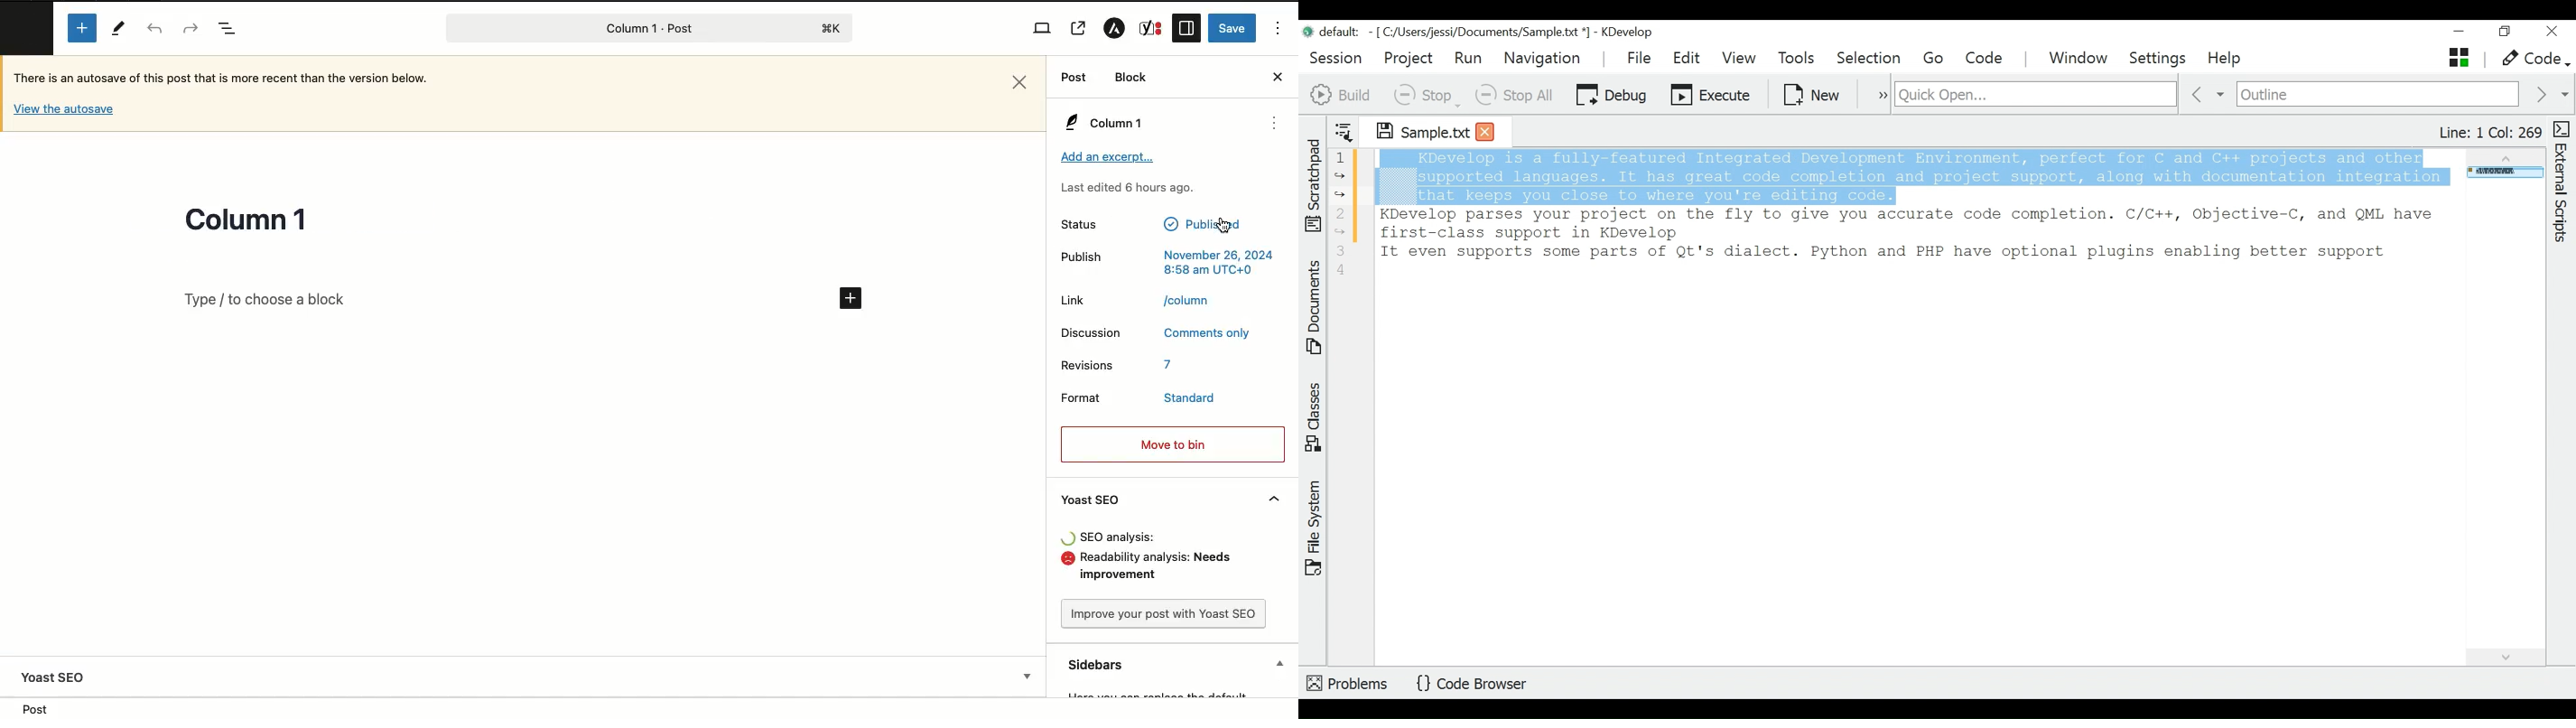 This screenshot has width=2576, height=728. What do you see at coordinates (1090, 333) in the screenshot?
I see `Discussion` at bounding box center [1090, 333].